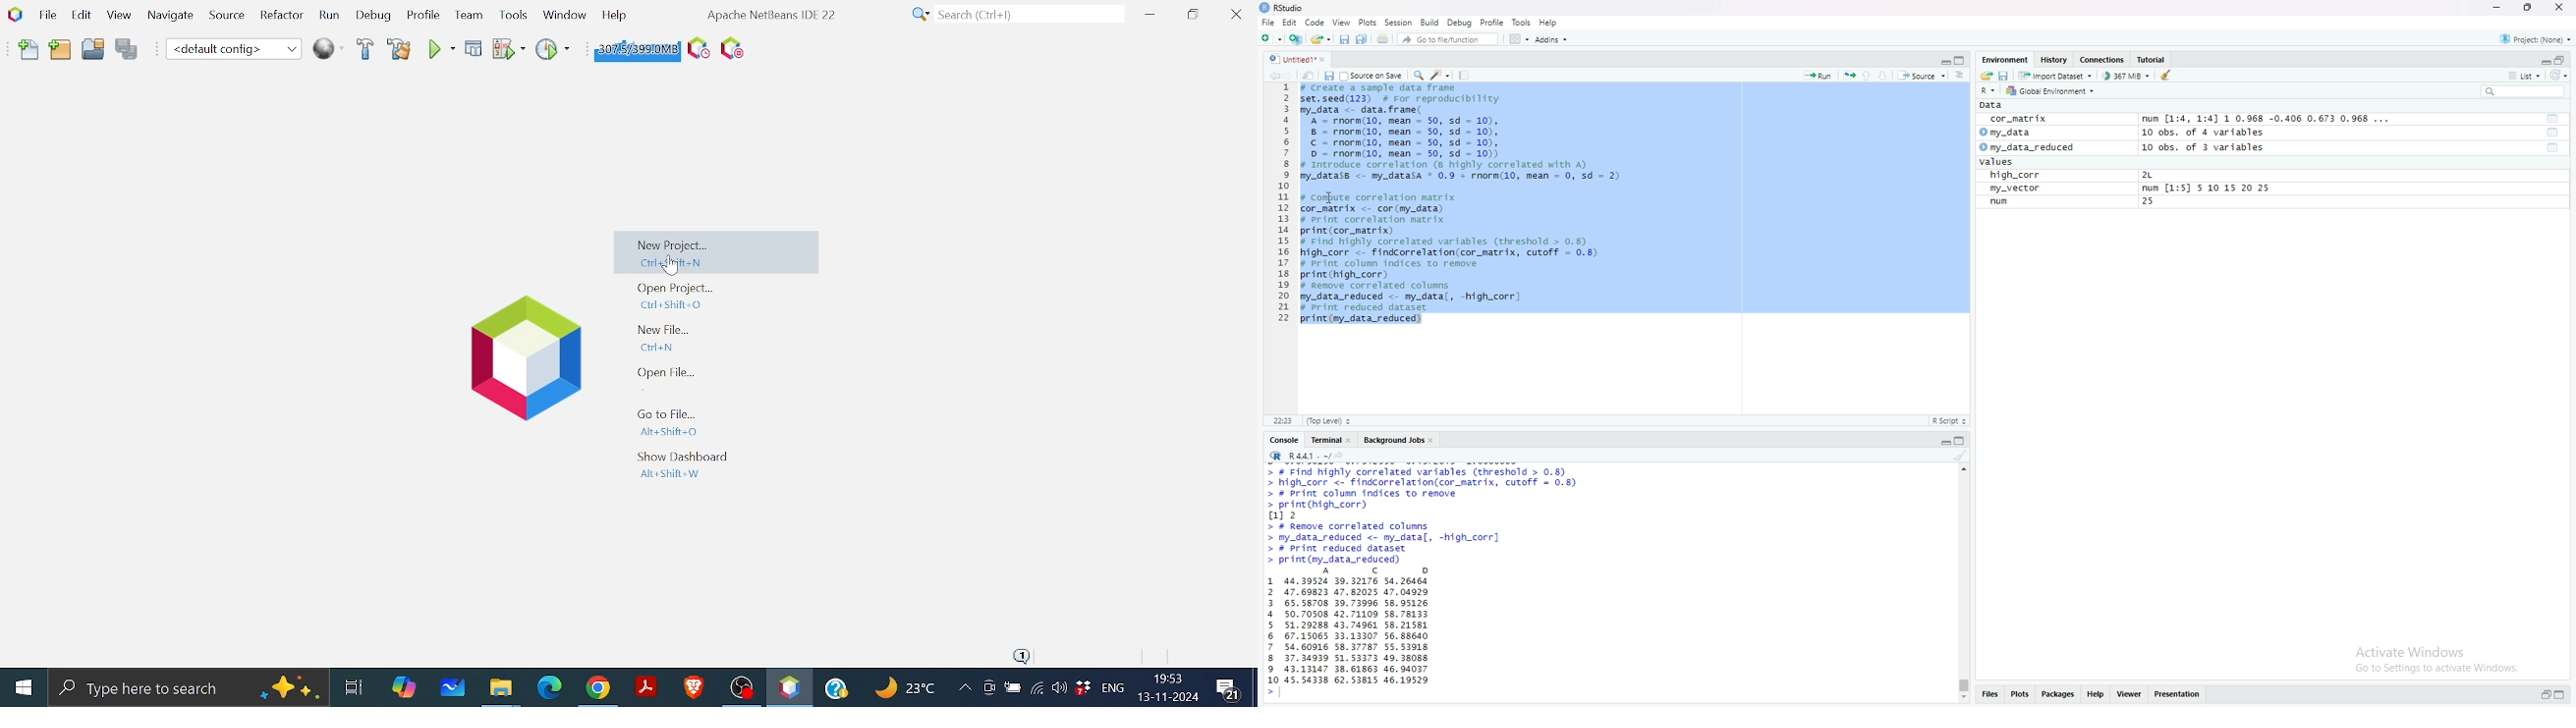 This screenshot has height=728, width=2576. Describe the element at coordinates (1317, 22) in the screenshot. I see `Code` at that location.